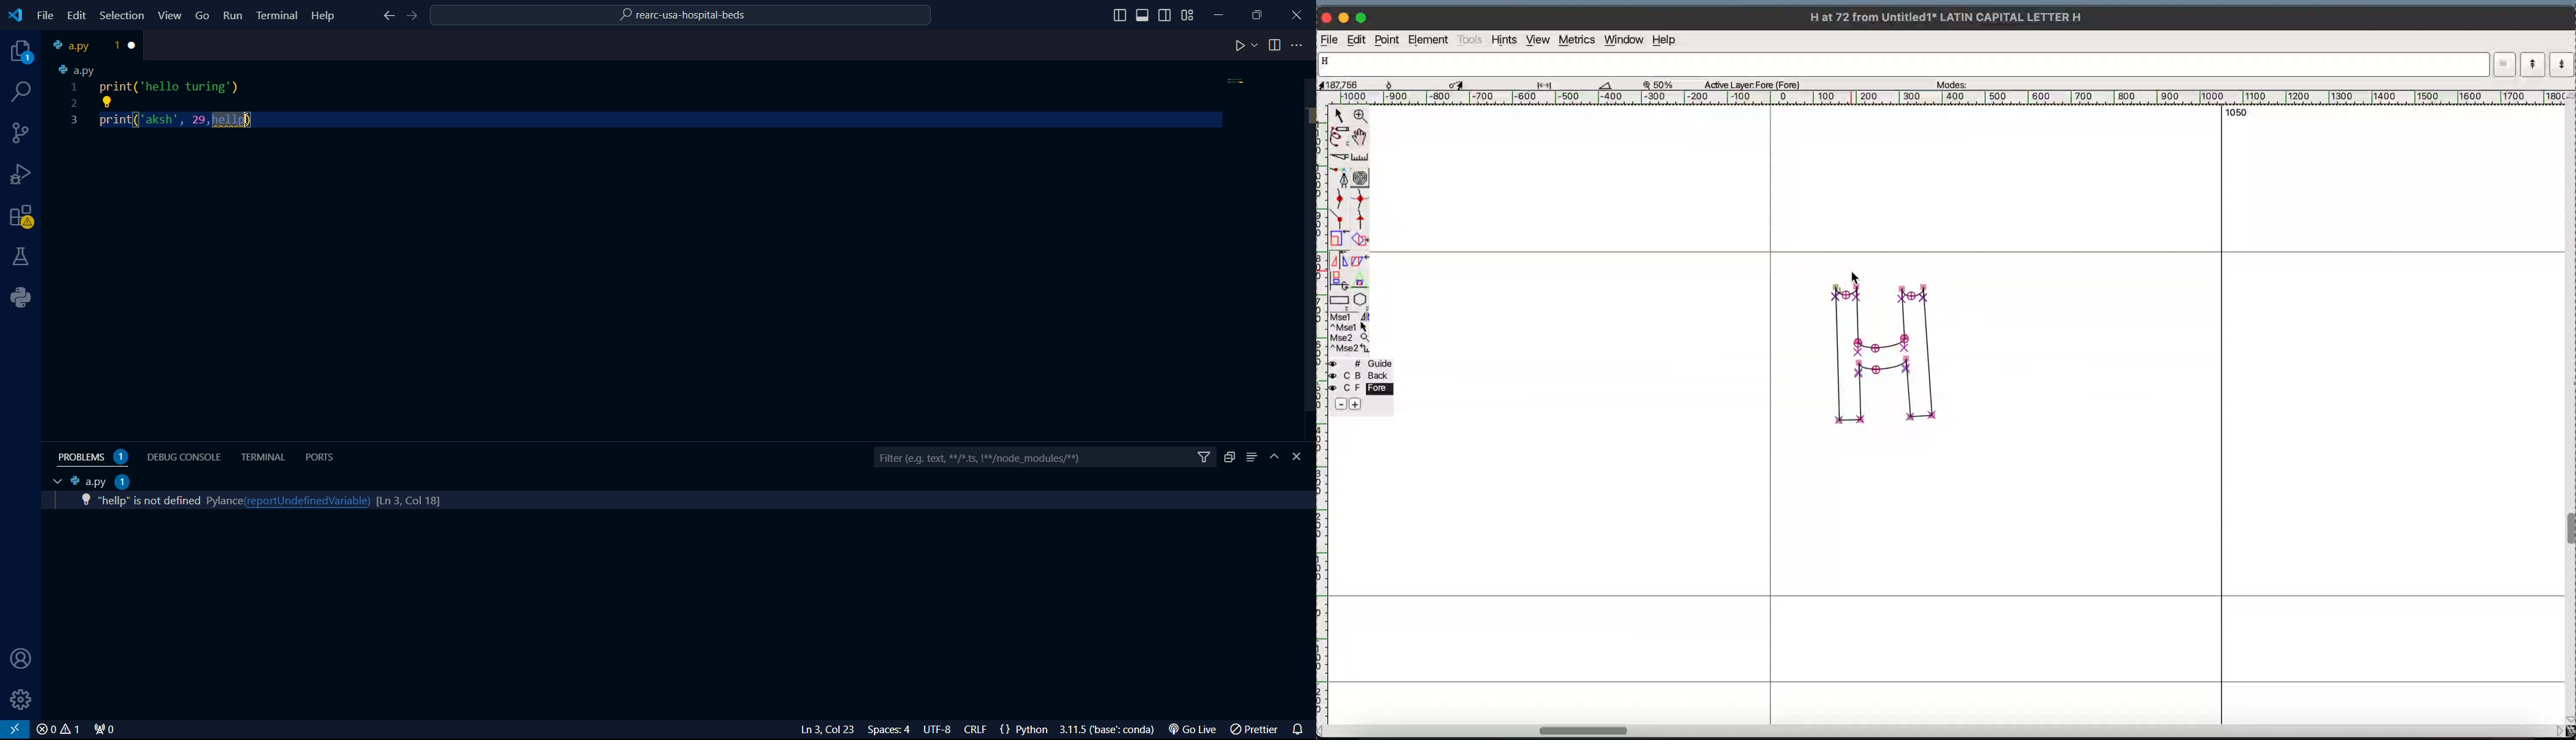  I want to click on spiro, so click(1360, 175).